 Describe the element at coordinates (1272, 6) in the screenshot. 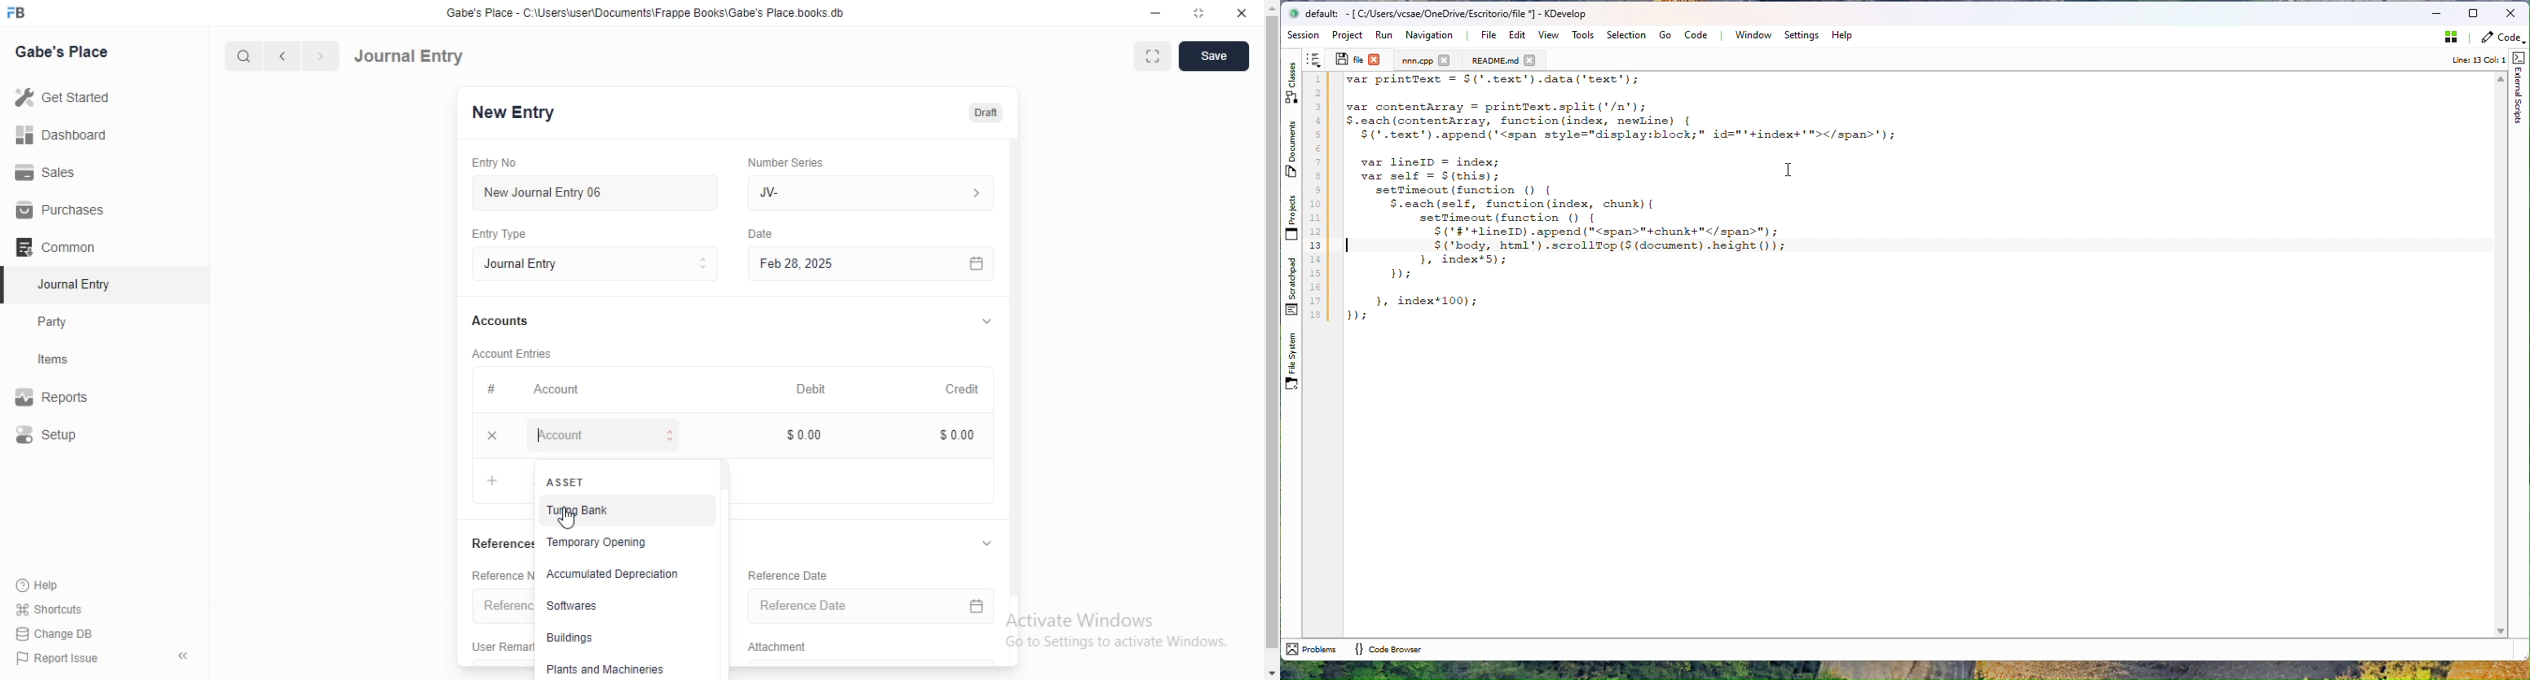

I see `move up` at that location.